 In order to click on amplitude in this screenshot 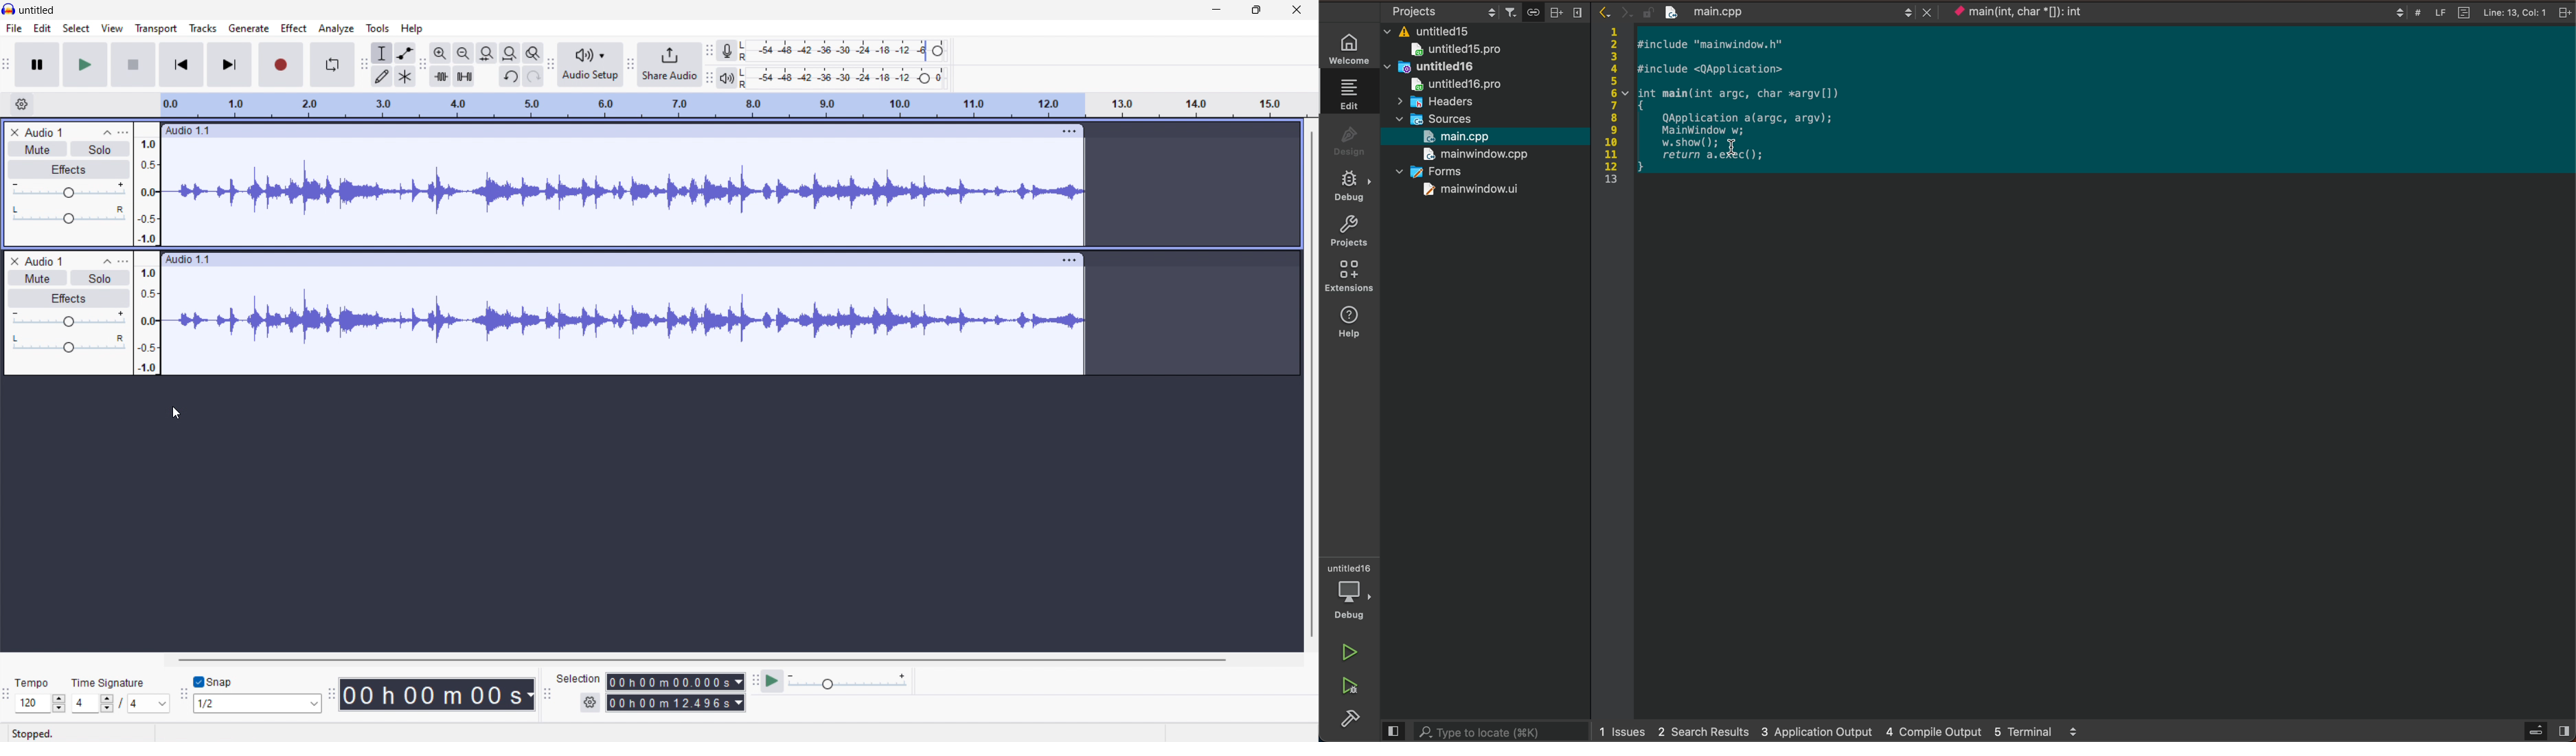, I will do `click(150, 248)`.